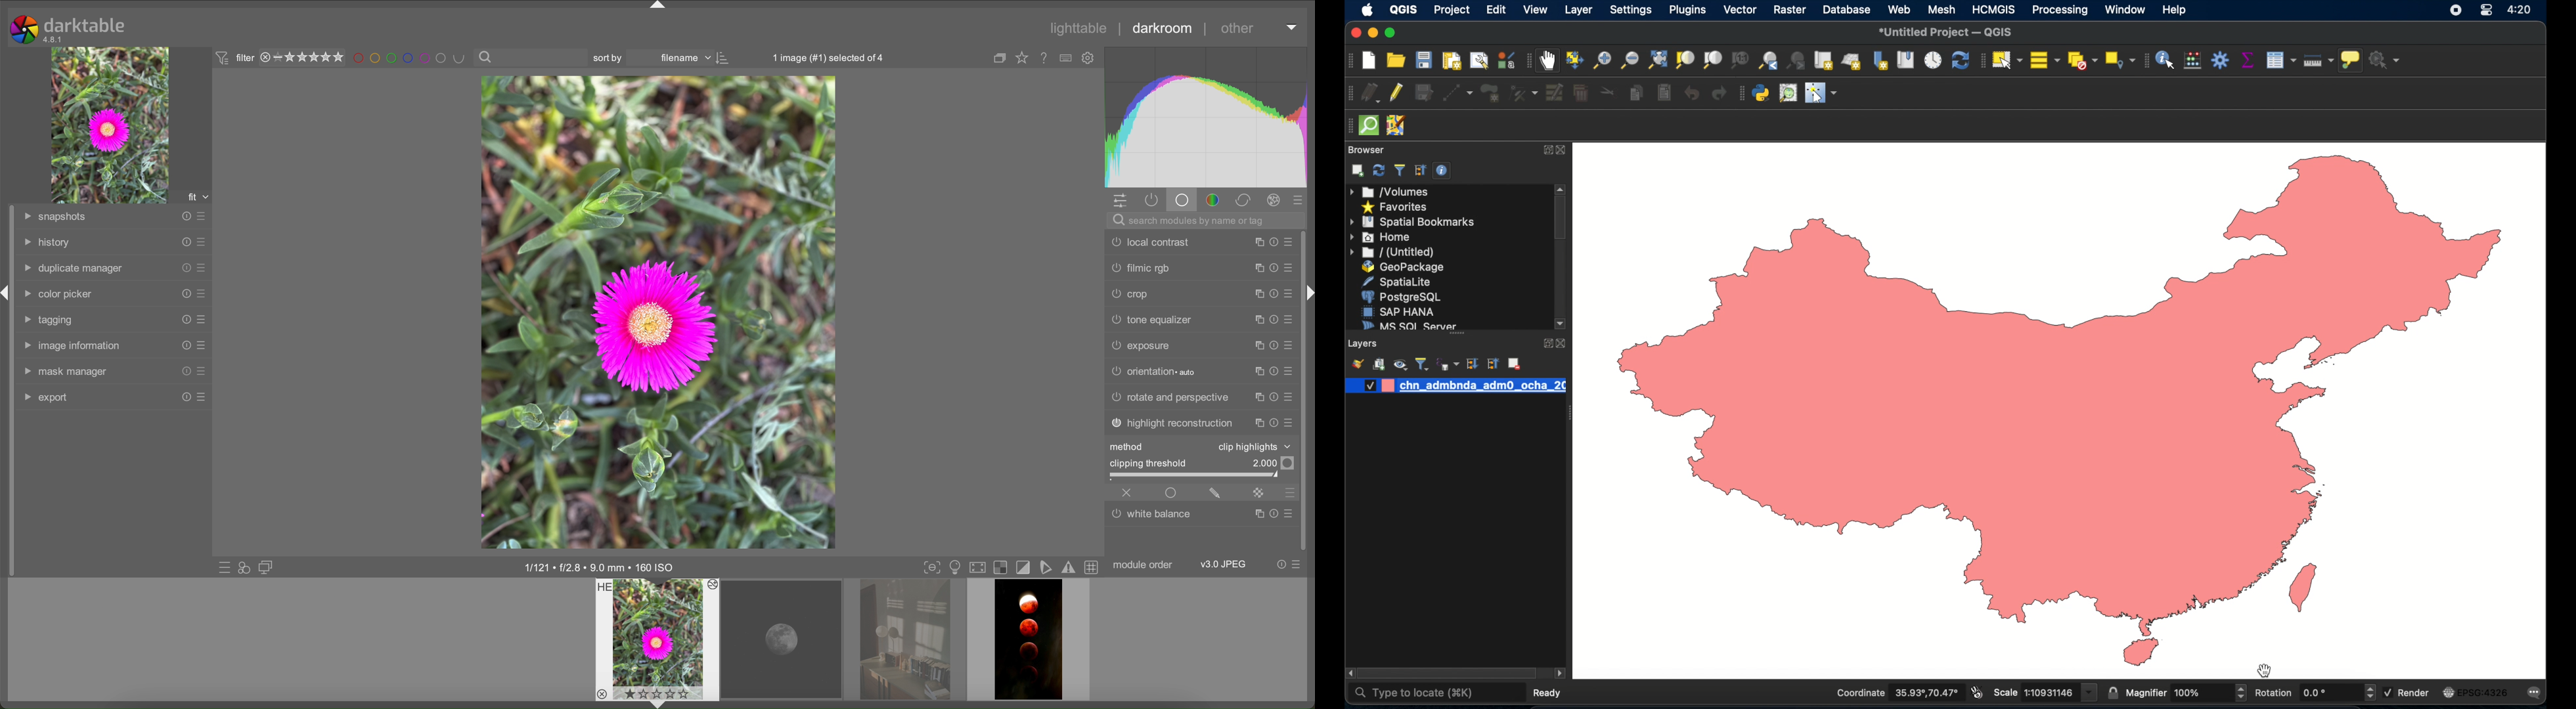 The width and height of the screenshot is (2576, 728). What do you see at coordinates (1310, 293) in the screenshot?
I see `arrow` at bounding box center [1310, 293].